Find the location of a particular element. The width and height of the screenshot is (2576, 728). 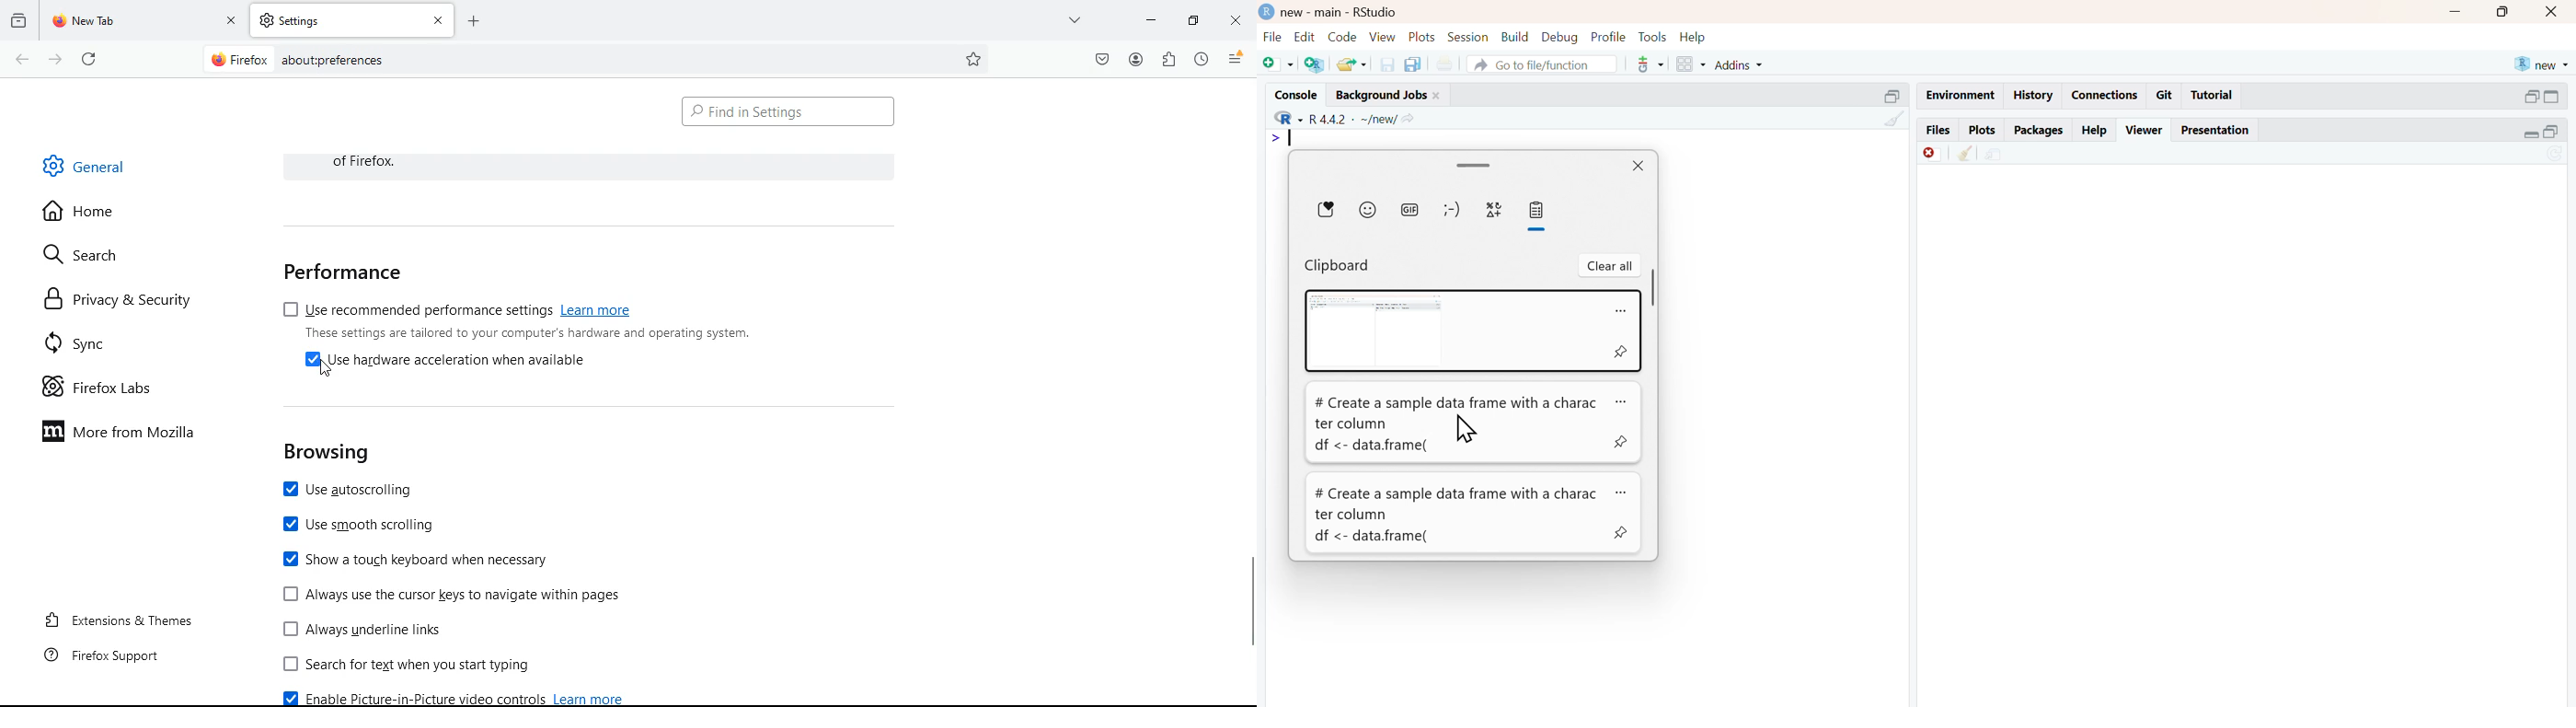

Clipboard  is located at coordinates (1537, 216).